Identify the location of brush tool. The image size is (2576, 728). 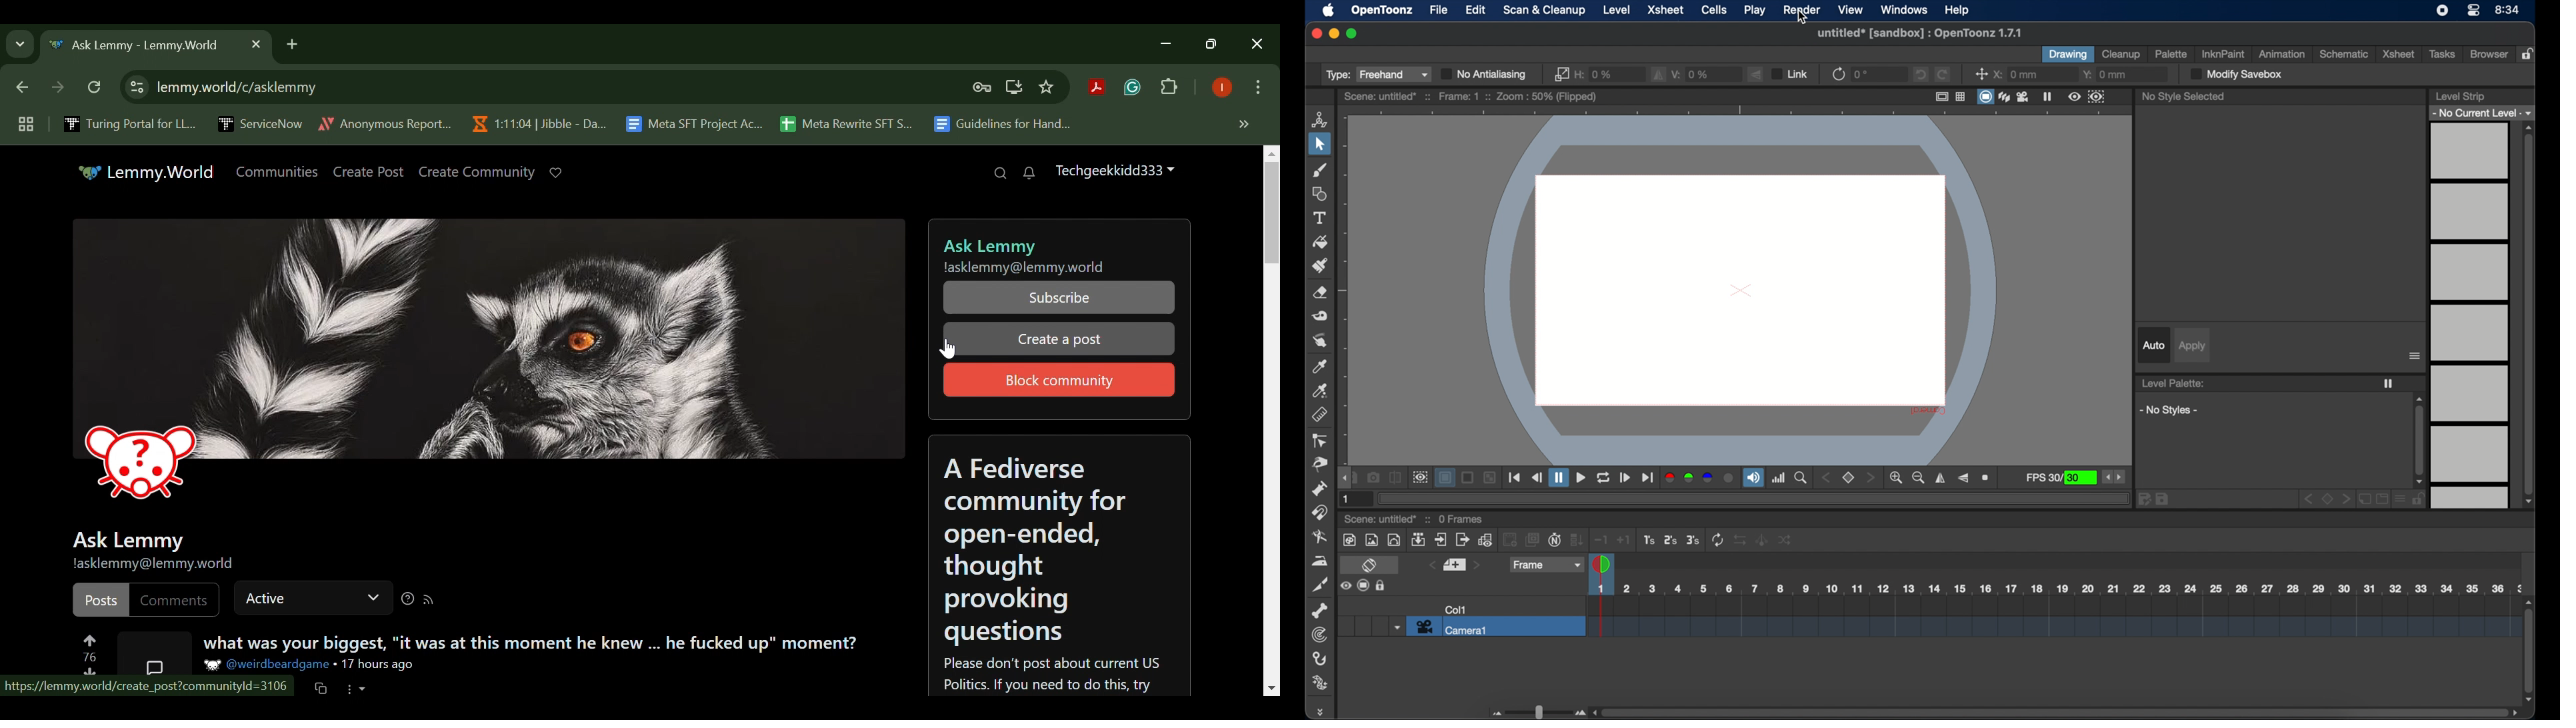
(1320, 170).